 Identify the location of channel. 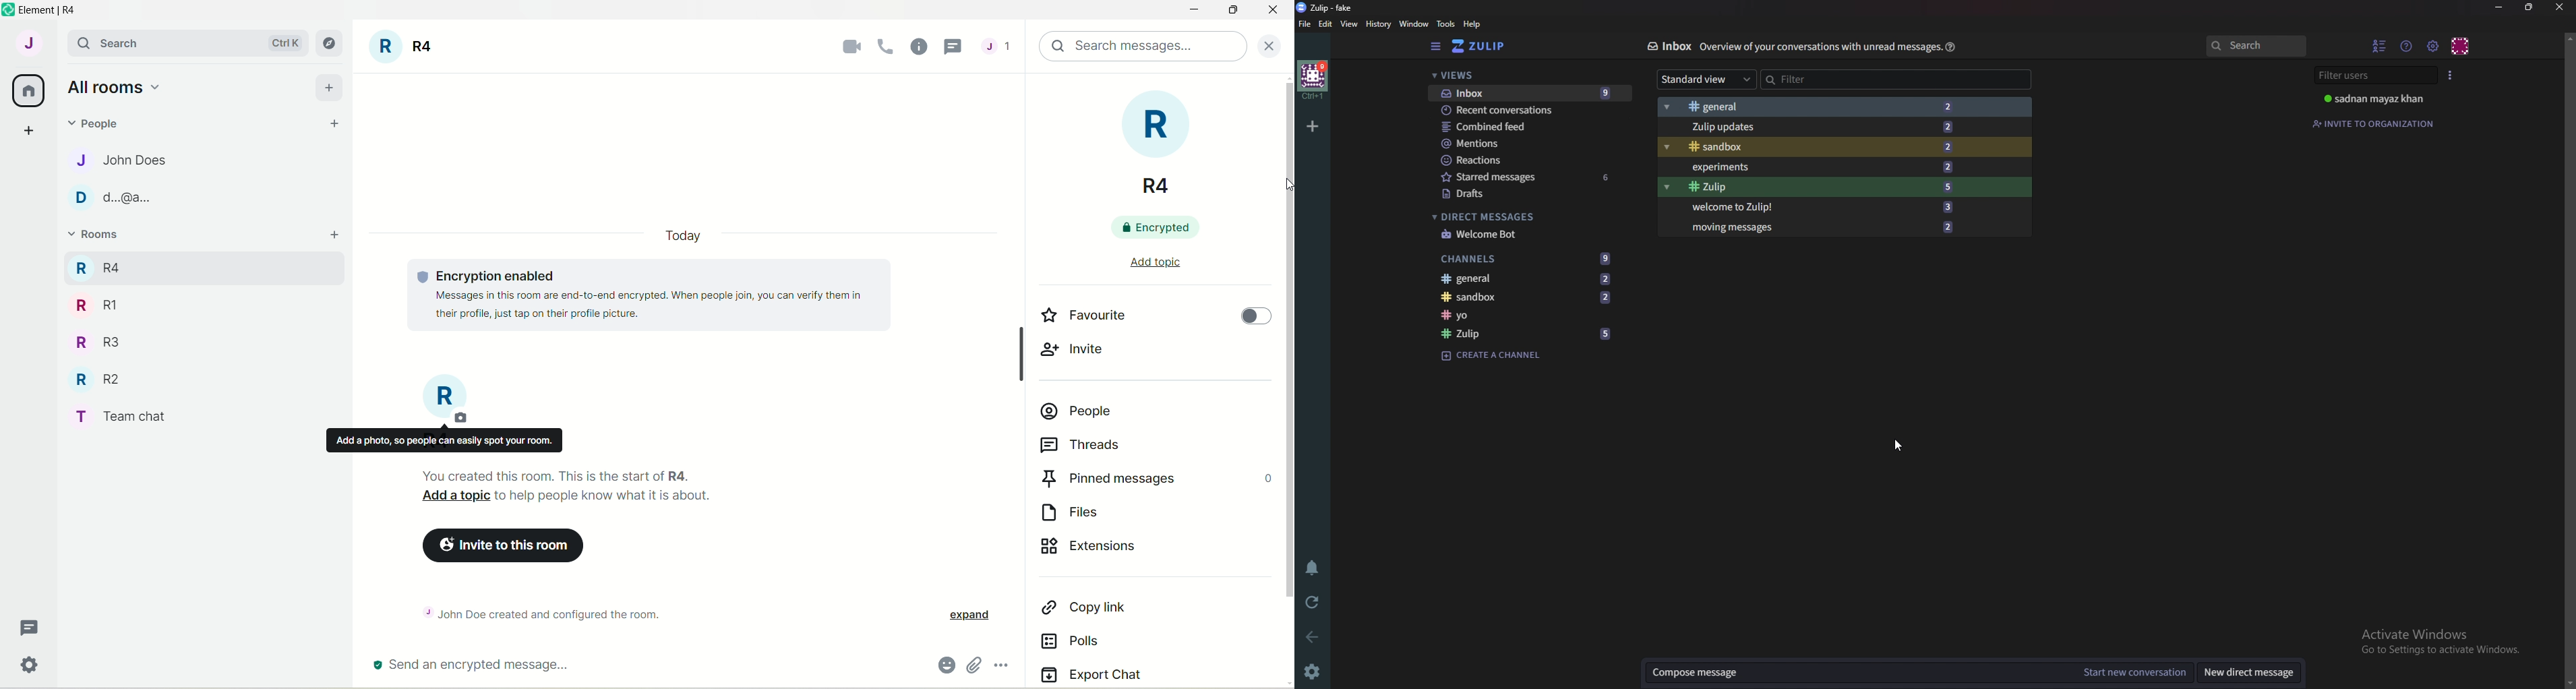
(1529, 316).